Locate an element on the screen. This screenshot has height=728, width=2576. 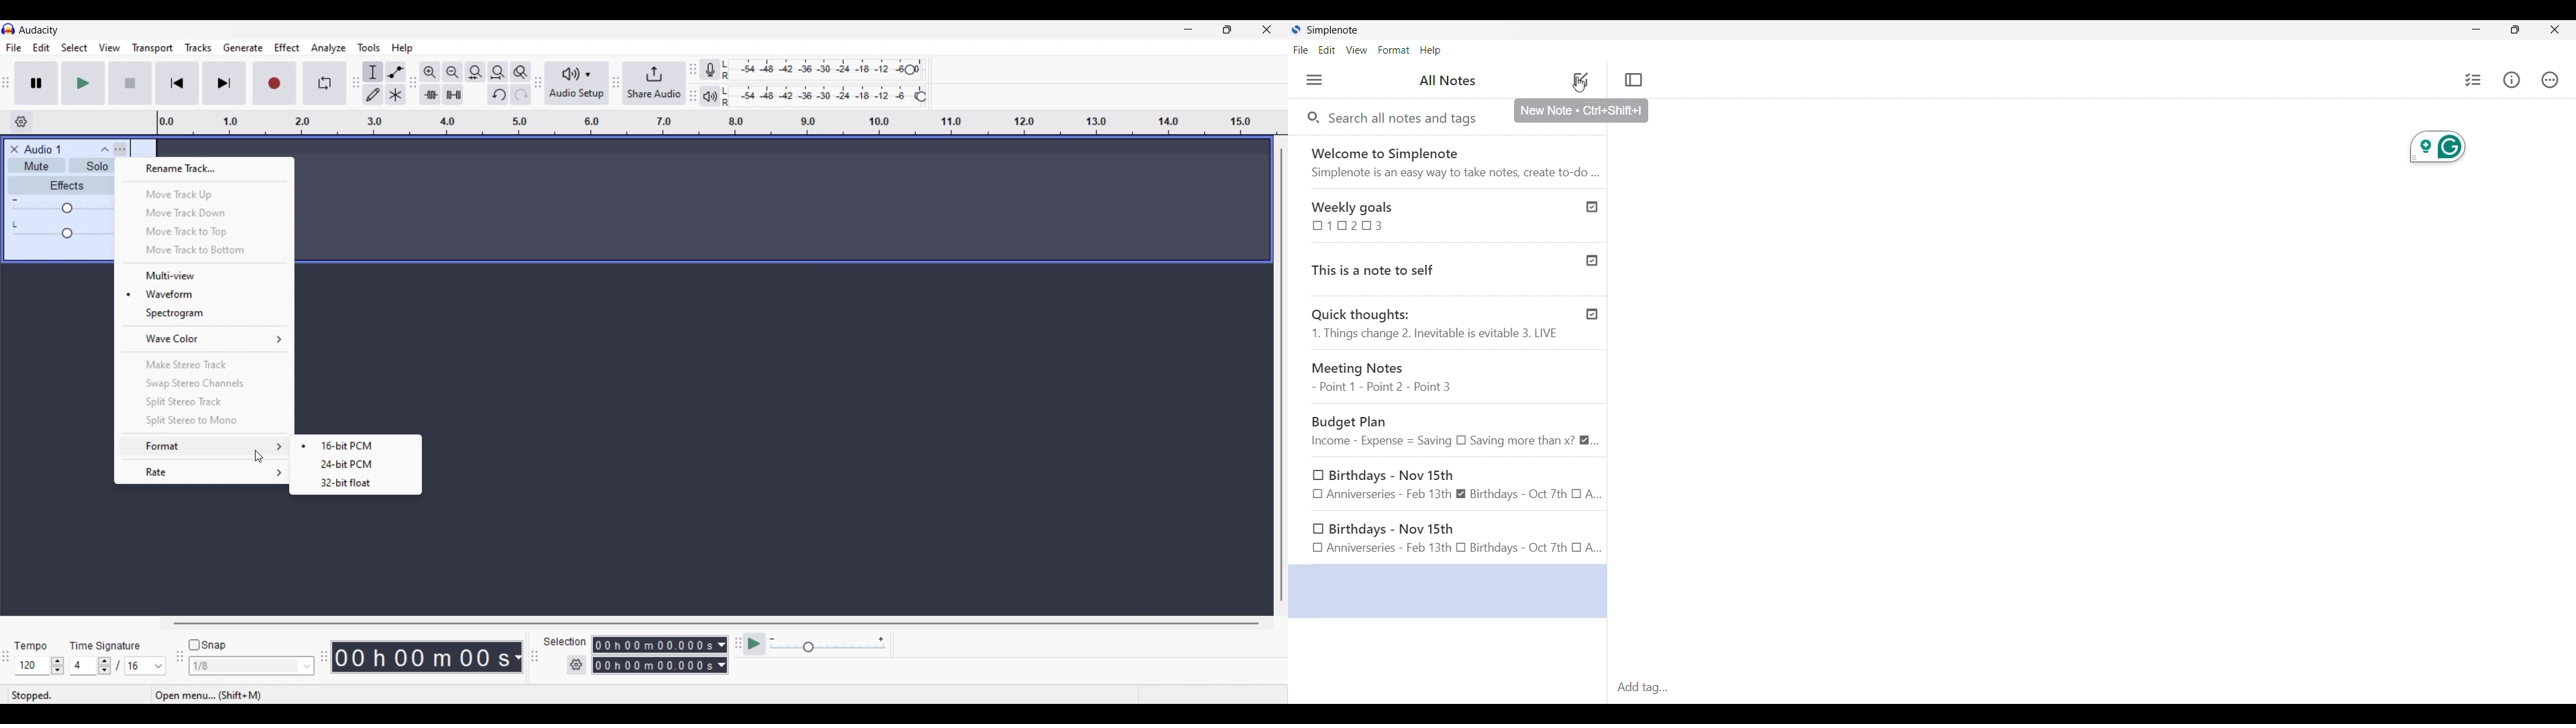
Enable looping is located at coordinates (325, 83).